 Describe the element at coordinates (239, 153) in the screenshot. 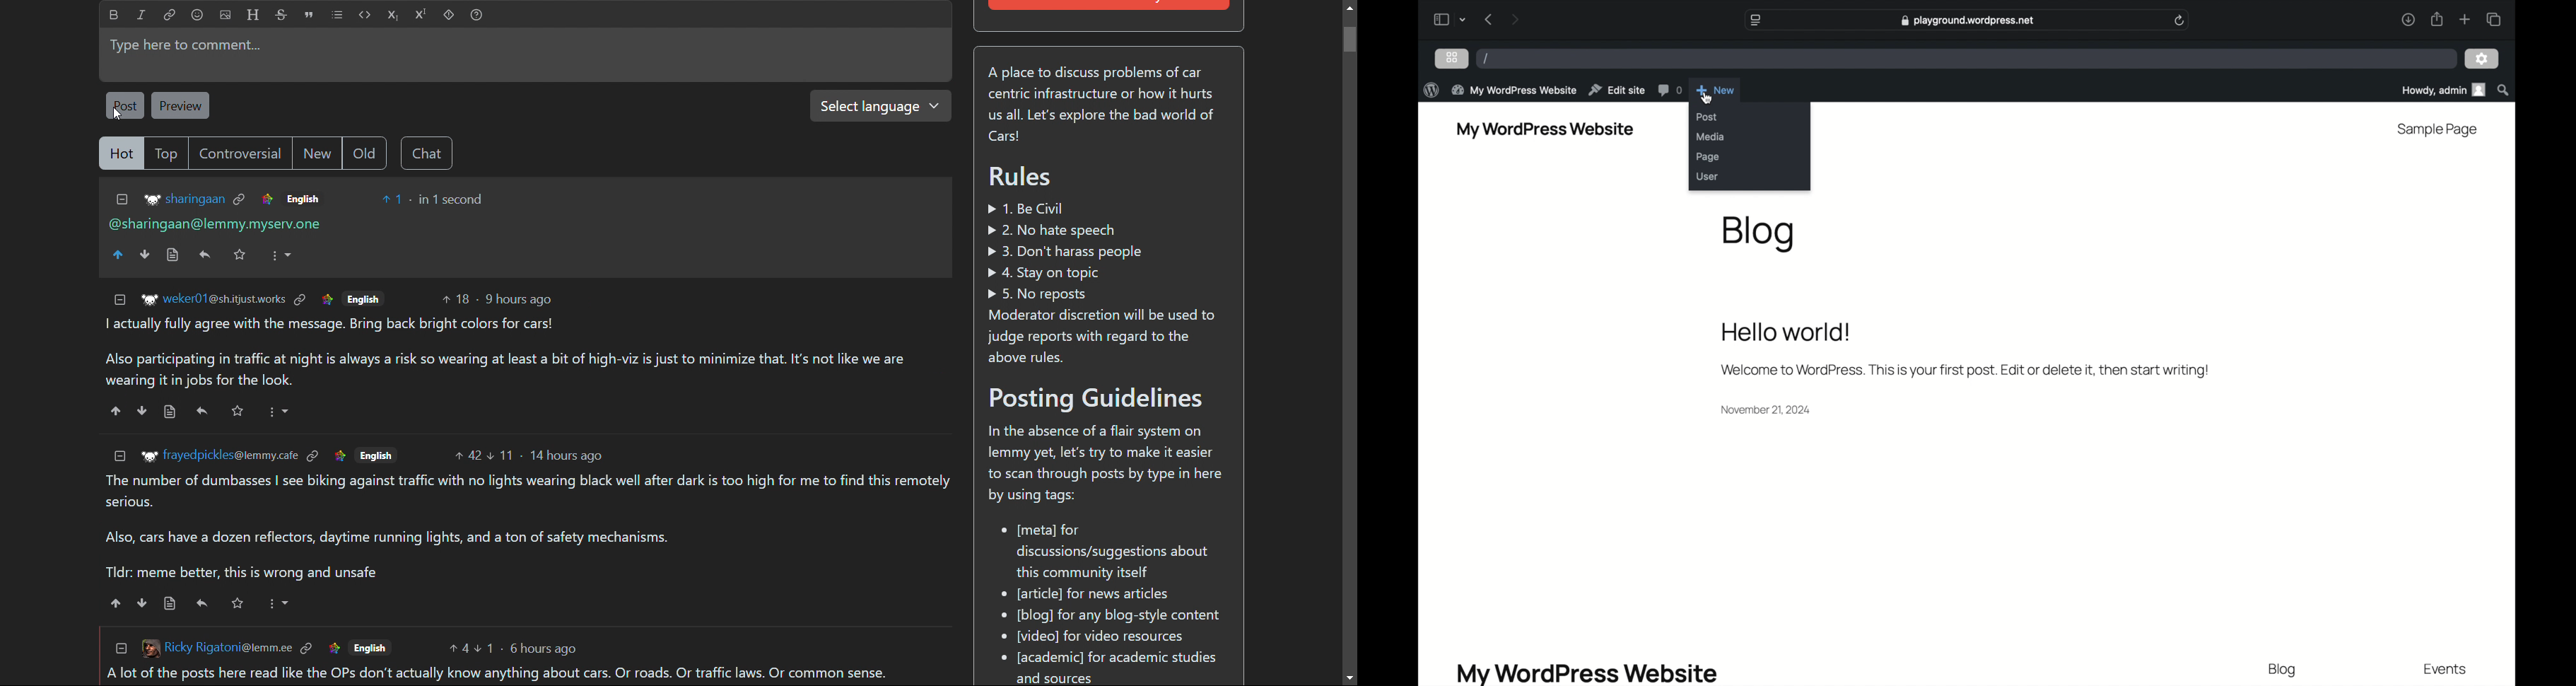

I see `controversial` at that location.